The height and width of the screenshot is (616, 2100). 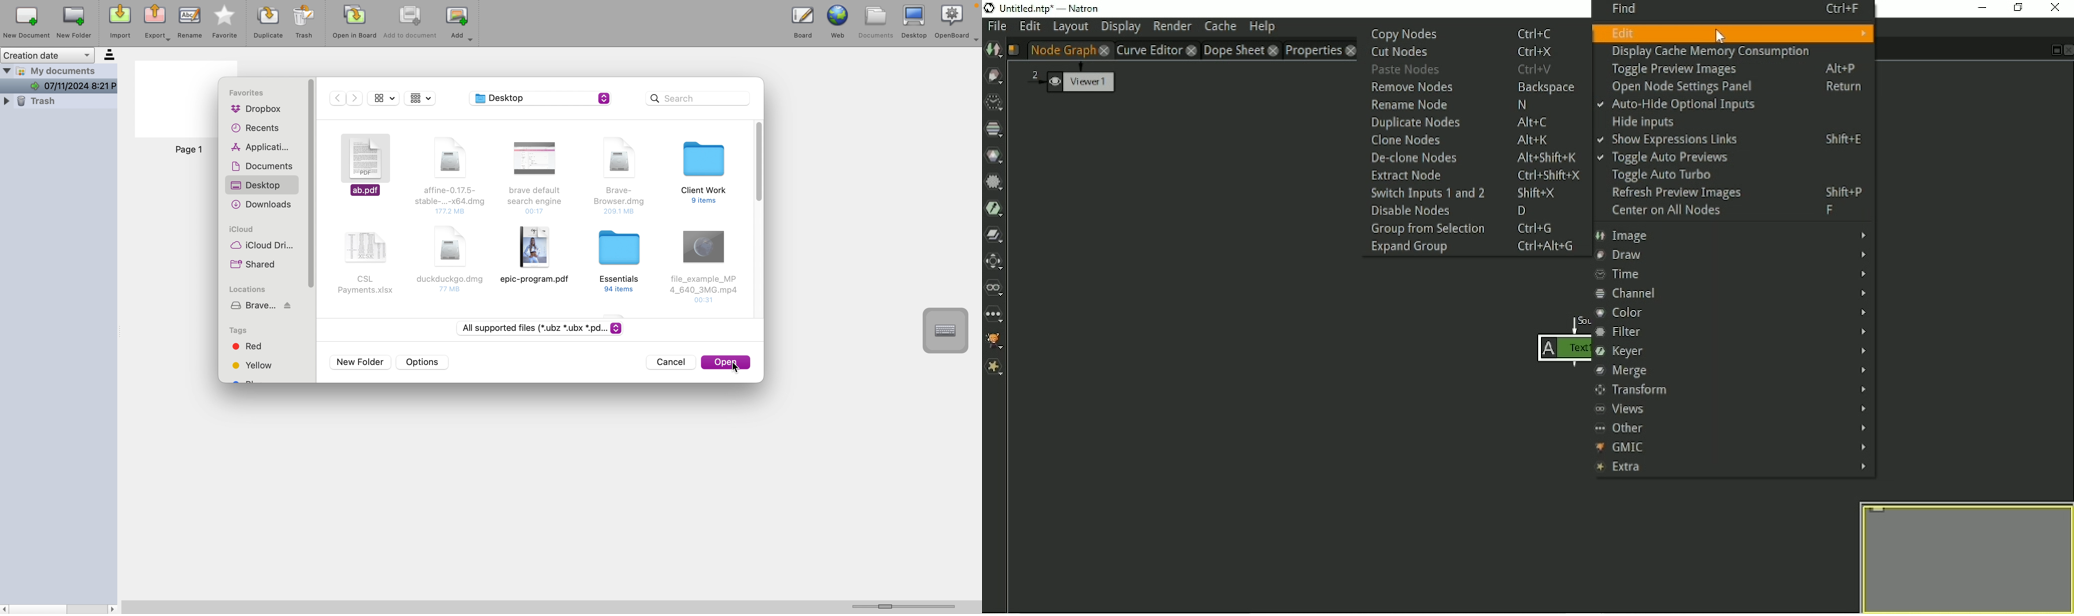 What do you see at coordinates (260, 246) in the screenshot?
I see `icloud drive` at bounding box center [260, 246].